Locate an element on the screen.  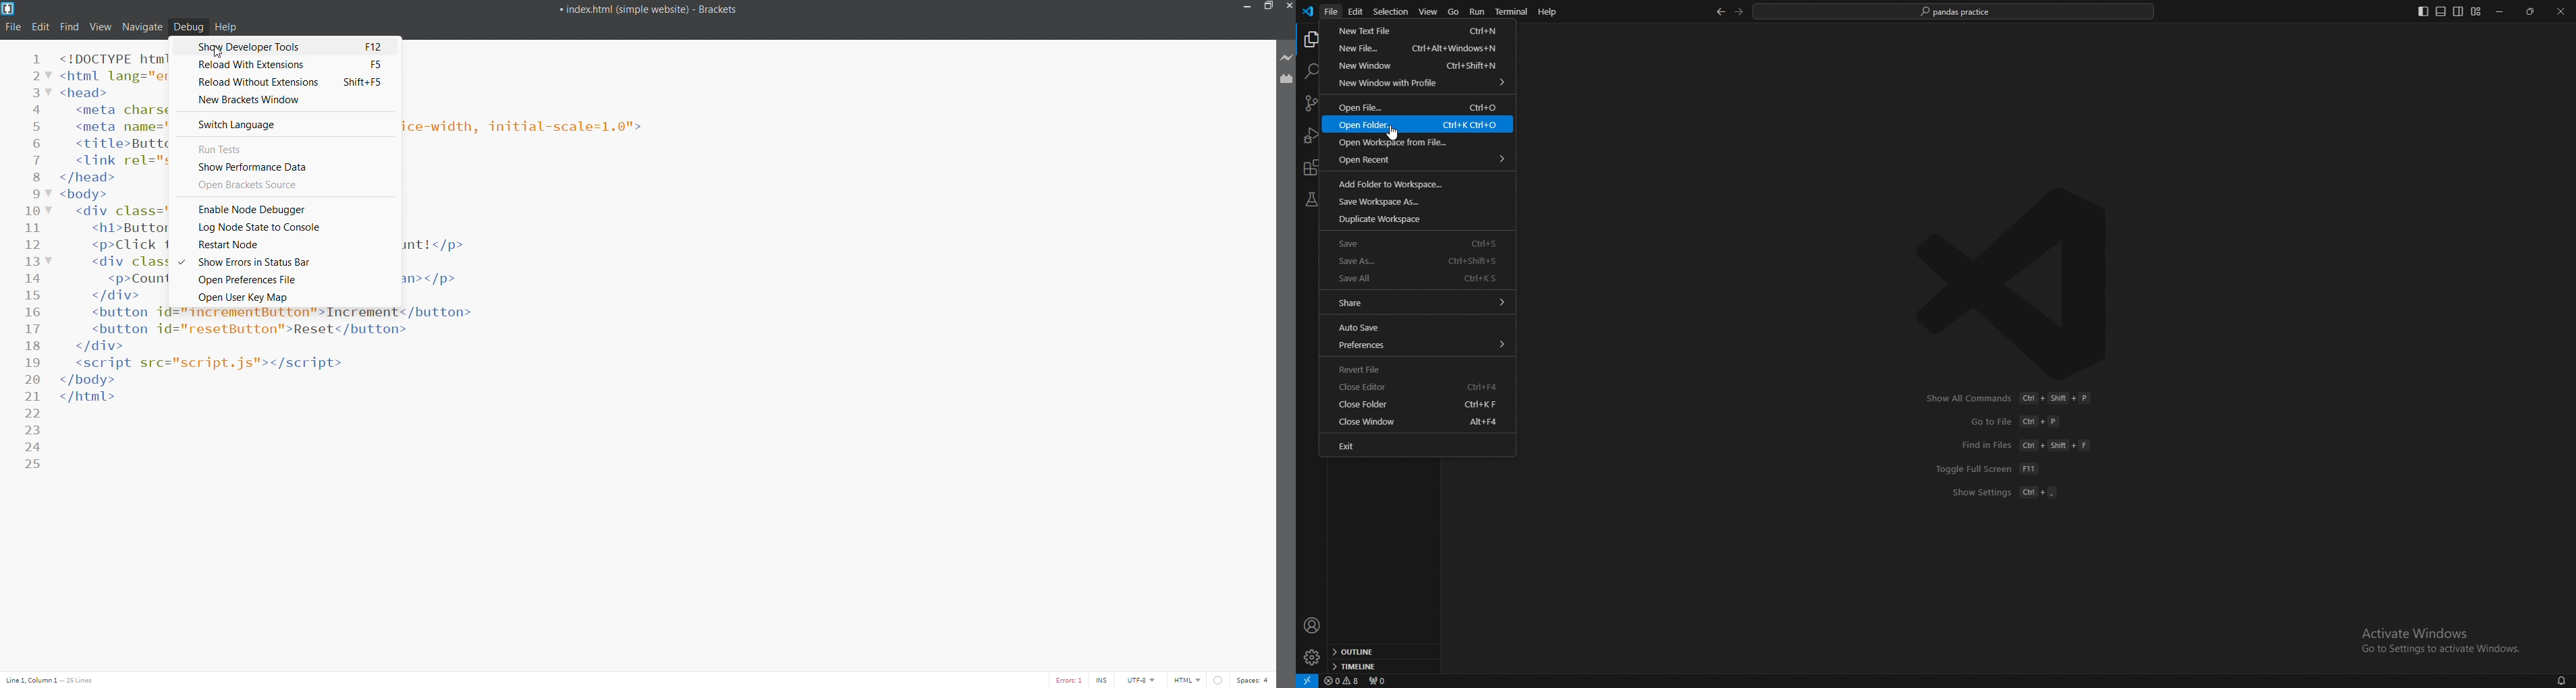
extension manager is located at coordinates (1285, 84).